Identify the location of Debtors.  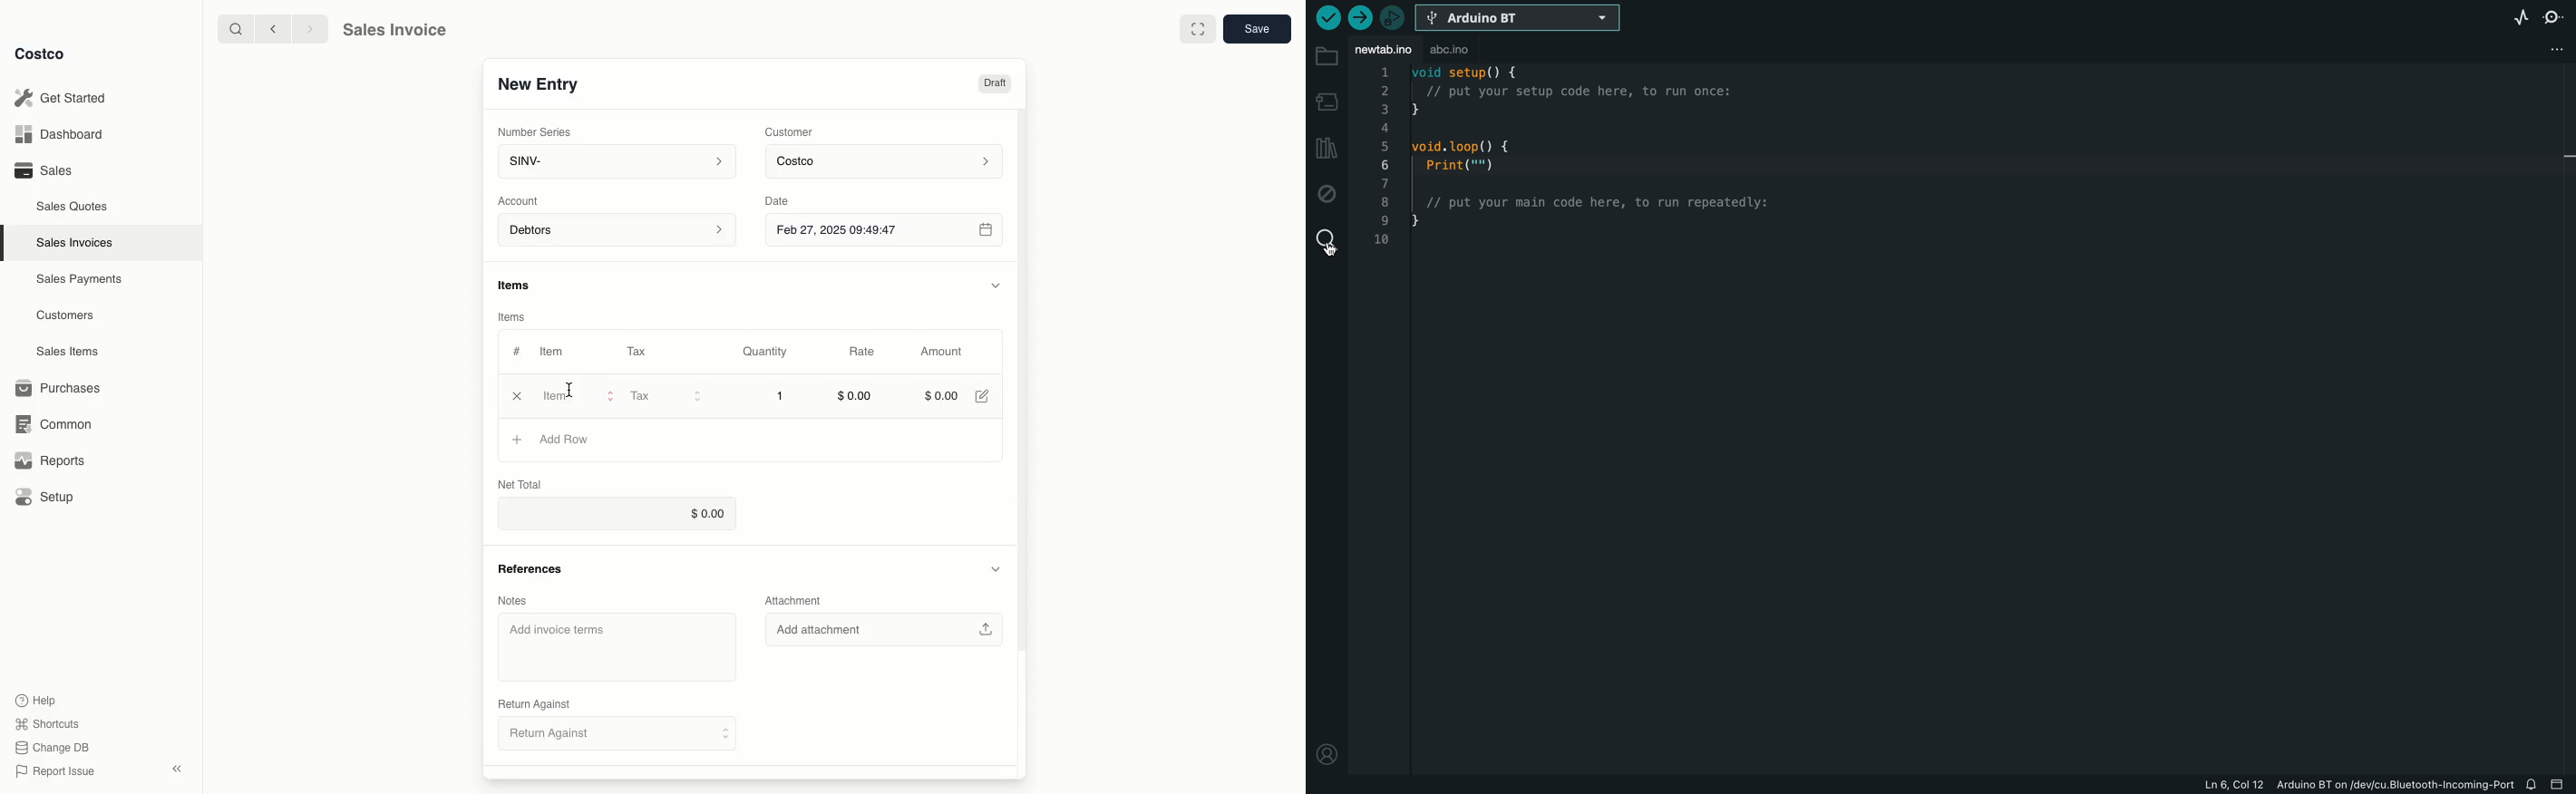
(617, 231).